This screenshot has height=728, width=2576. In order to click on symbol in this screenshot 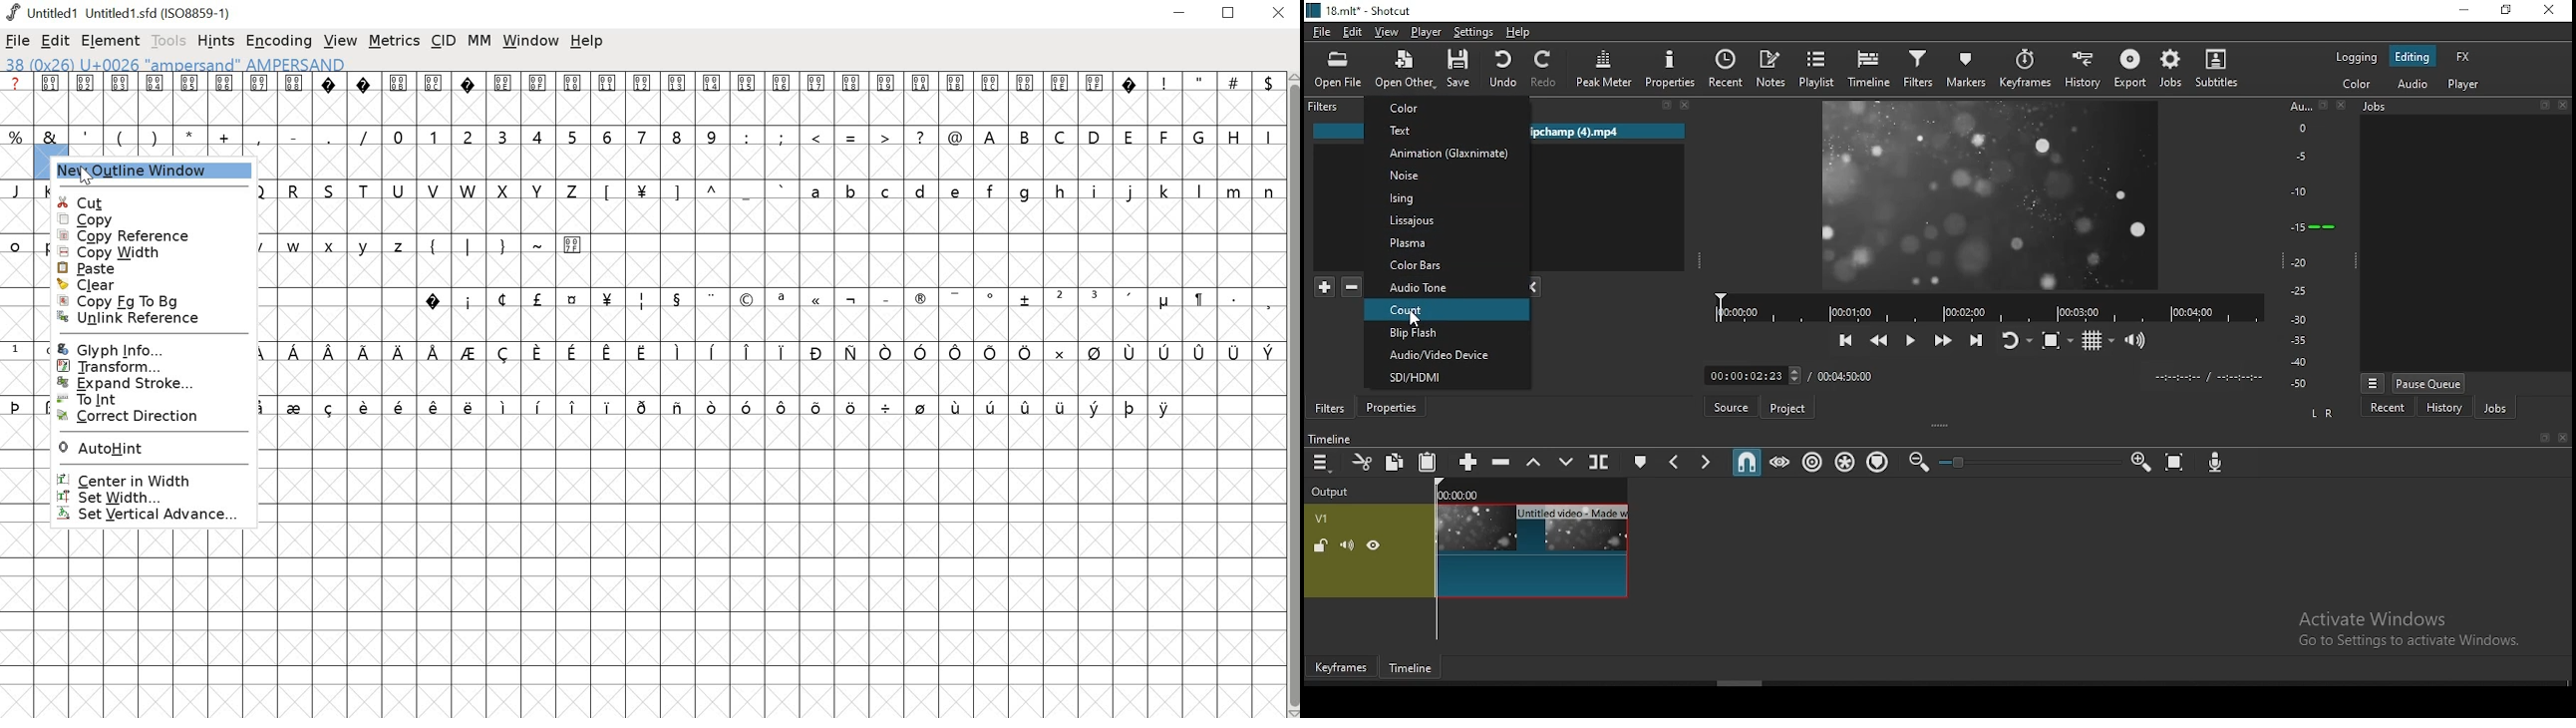, I will do `click(541, 300)`.